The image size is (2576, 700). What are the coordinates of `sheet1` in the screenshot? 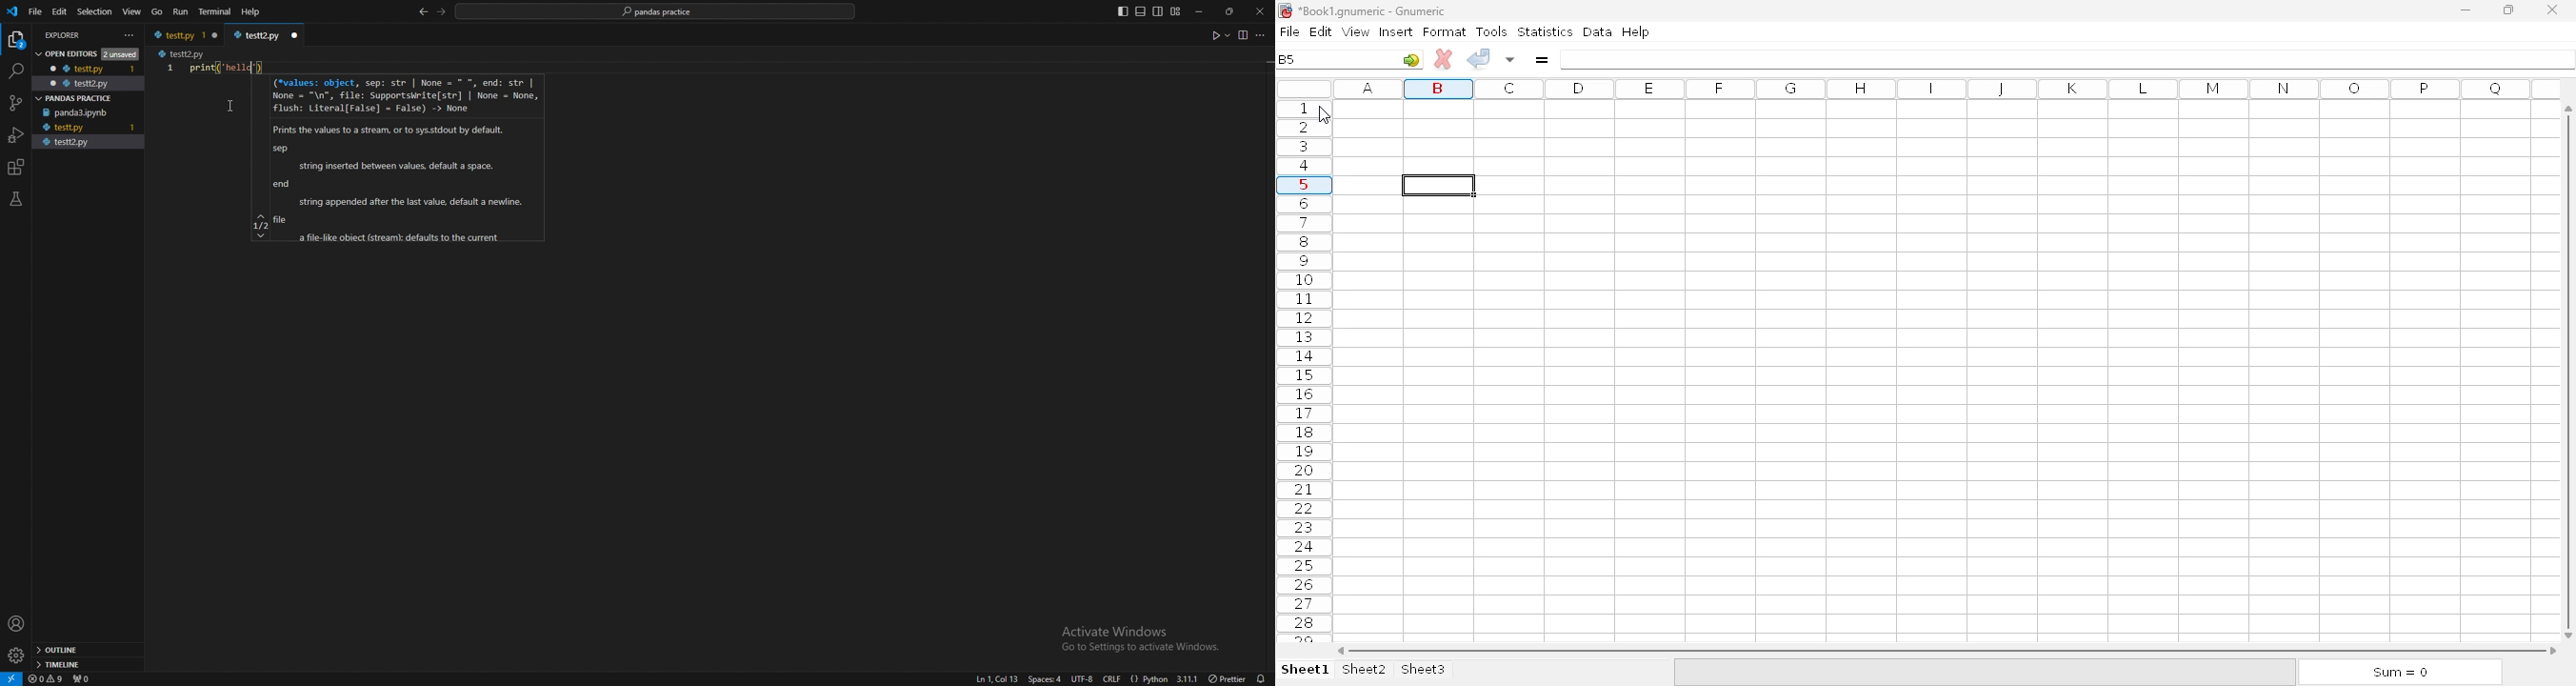 It's located at (1306, 670).